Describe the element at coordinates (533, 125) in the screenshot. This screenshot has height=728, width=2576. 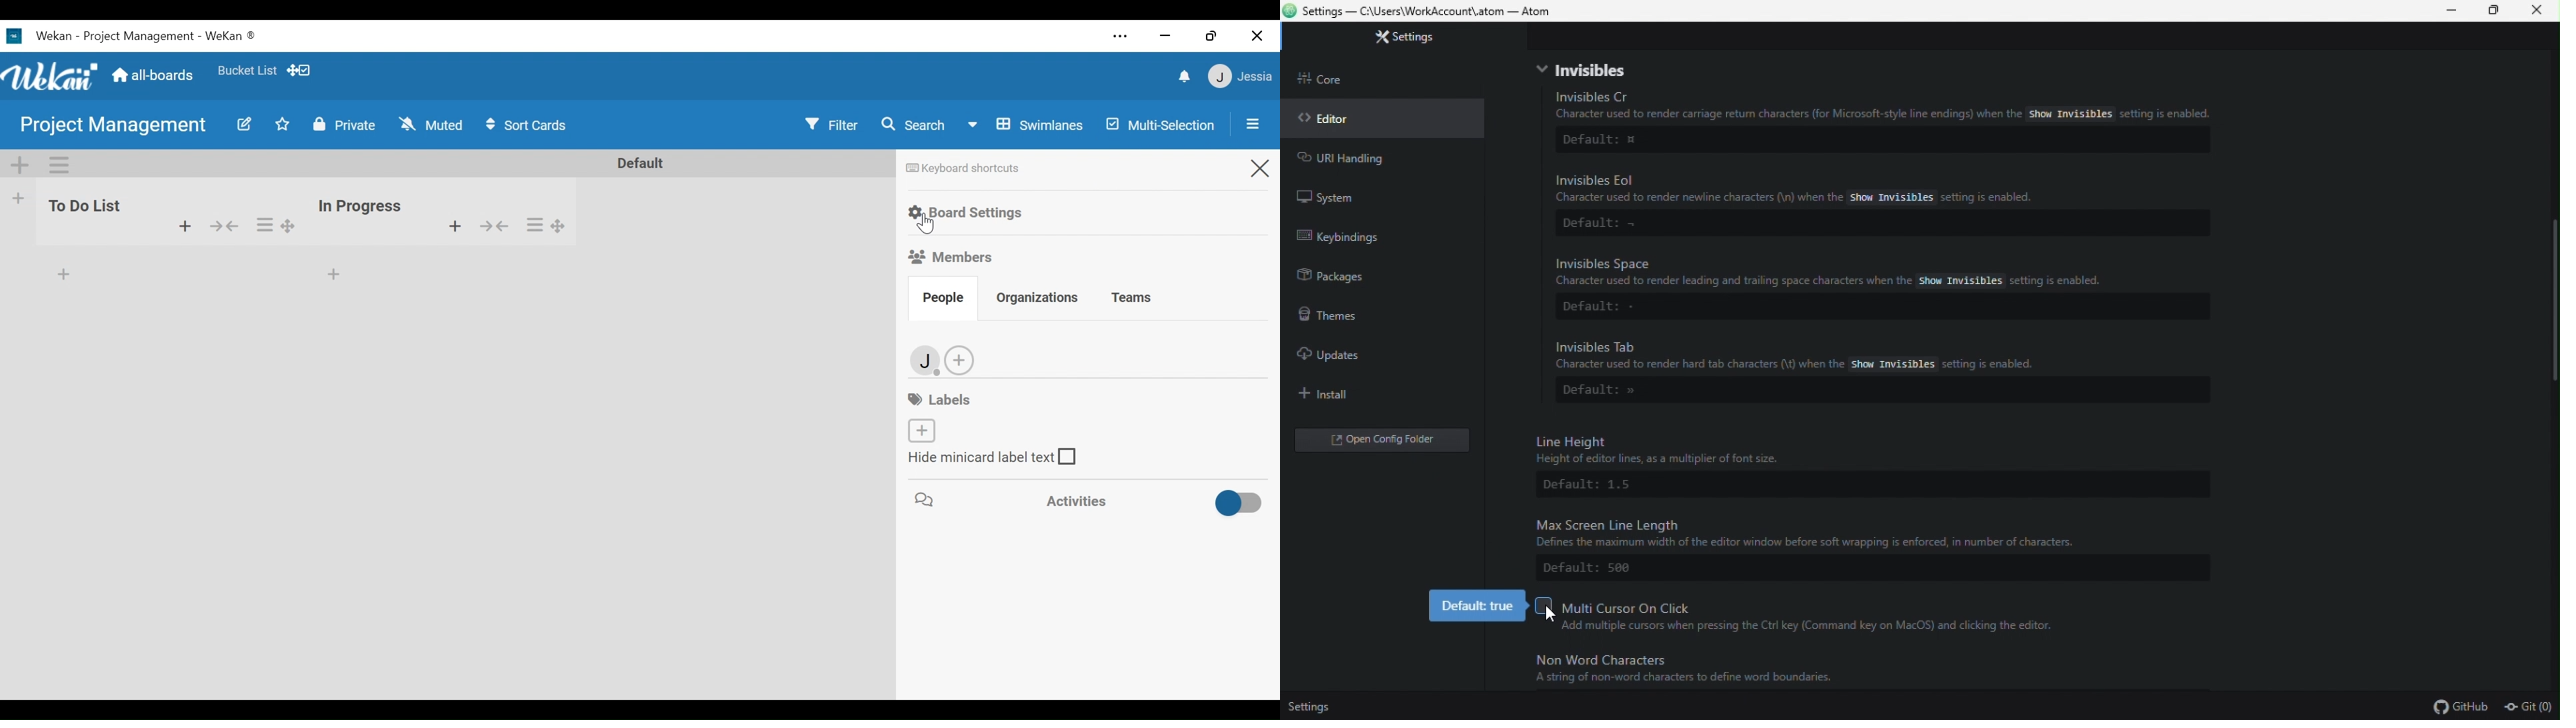
I see `Sort Card` at that location.